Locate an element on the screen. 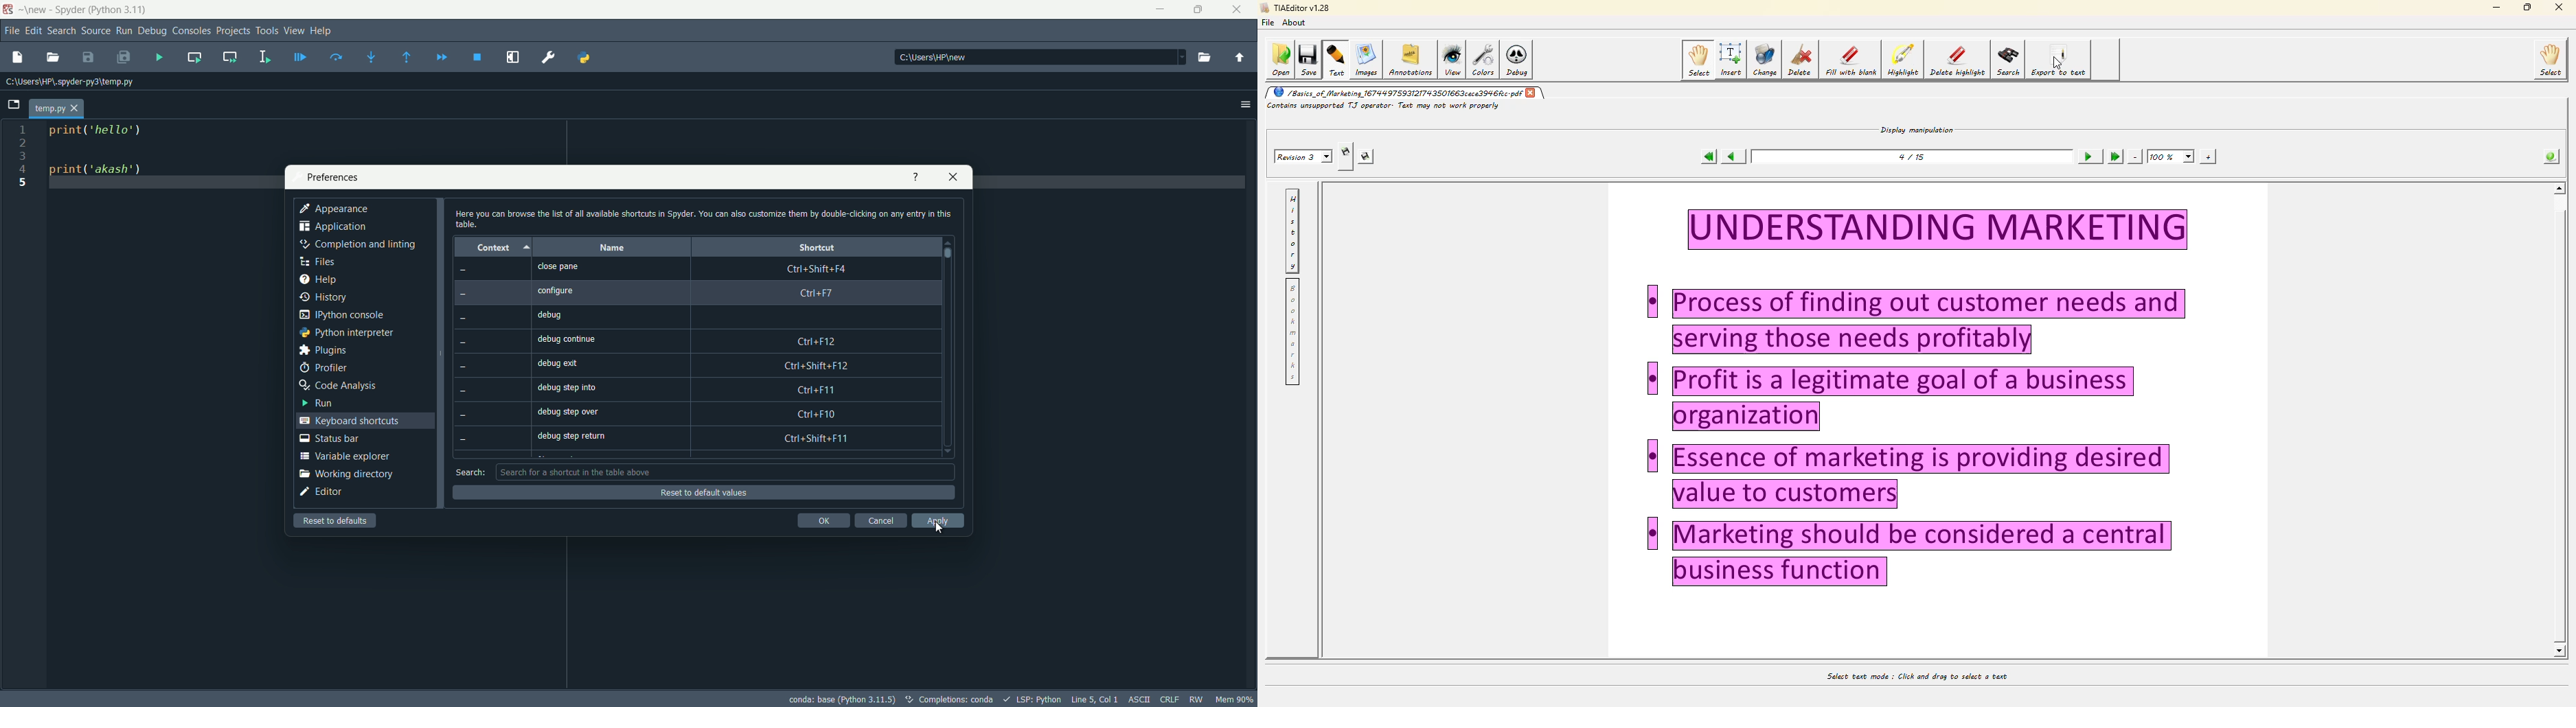  file tab is located at coordinates (58, 109).